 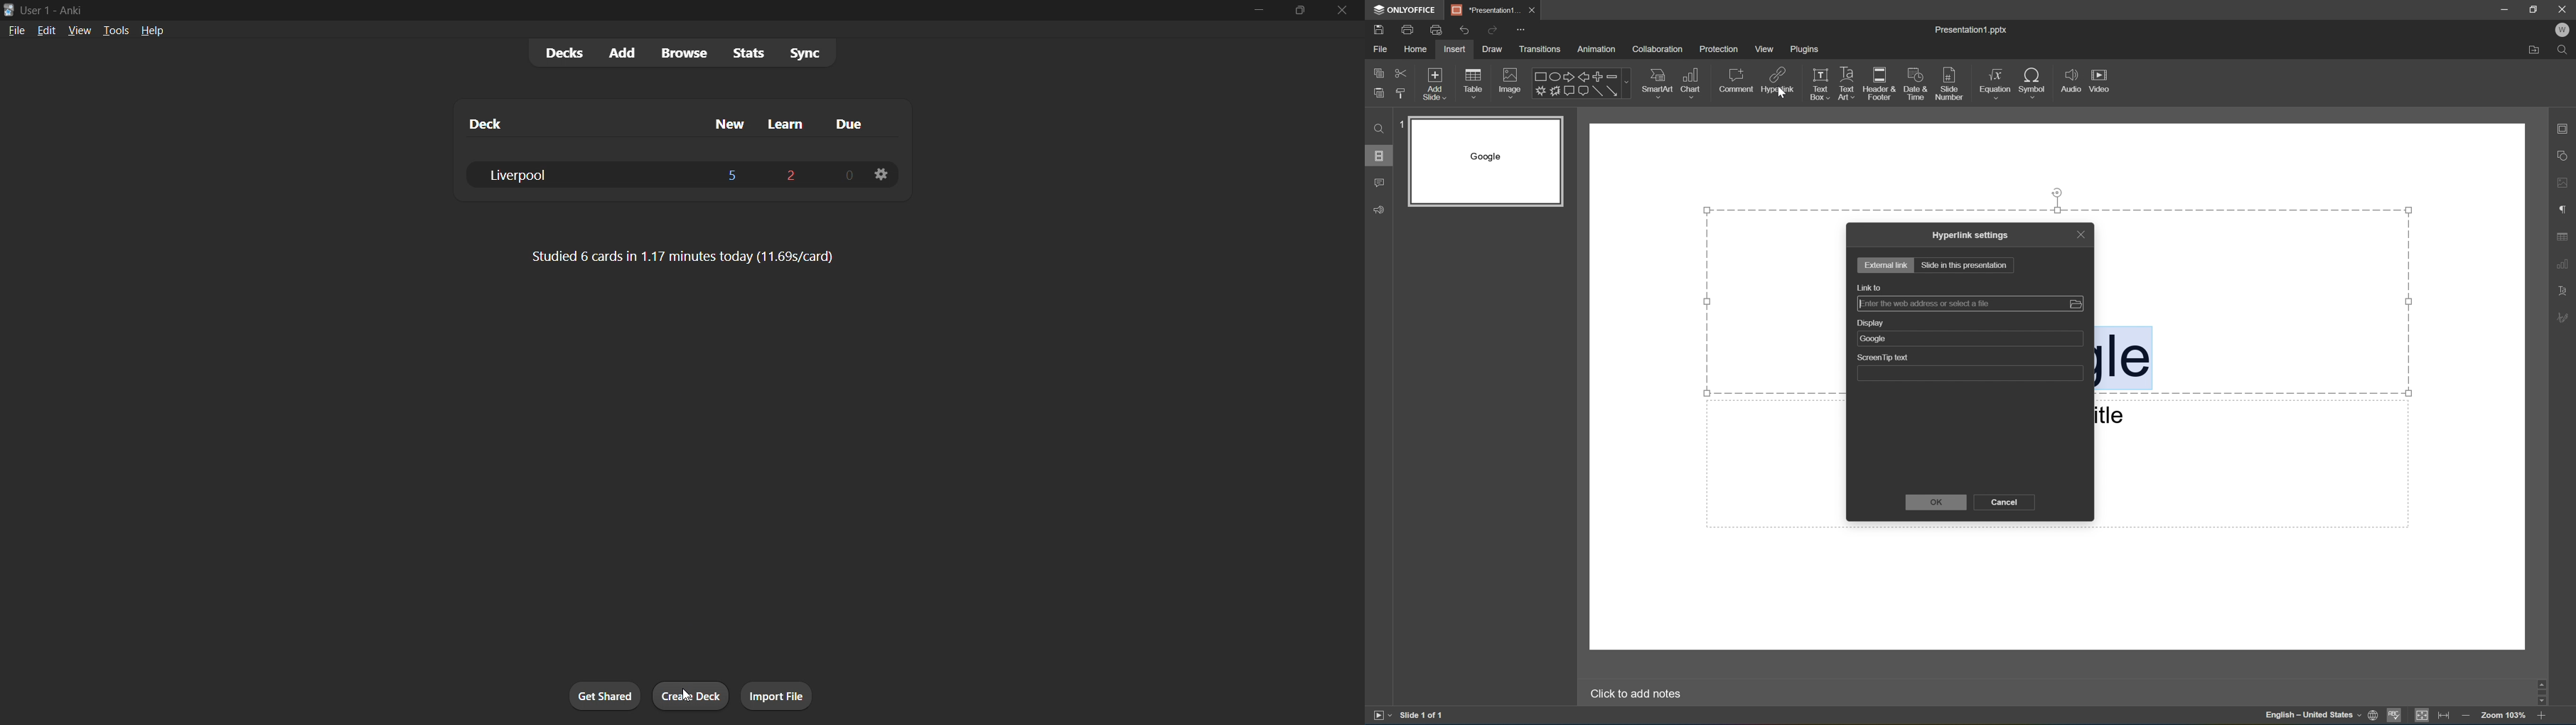 I want to click on help, so click(x=151, y=30).